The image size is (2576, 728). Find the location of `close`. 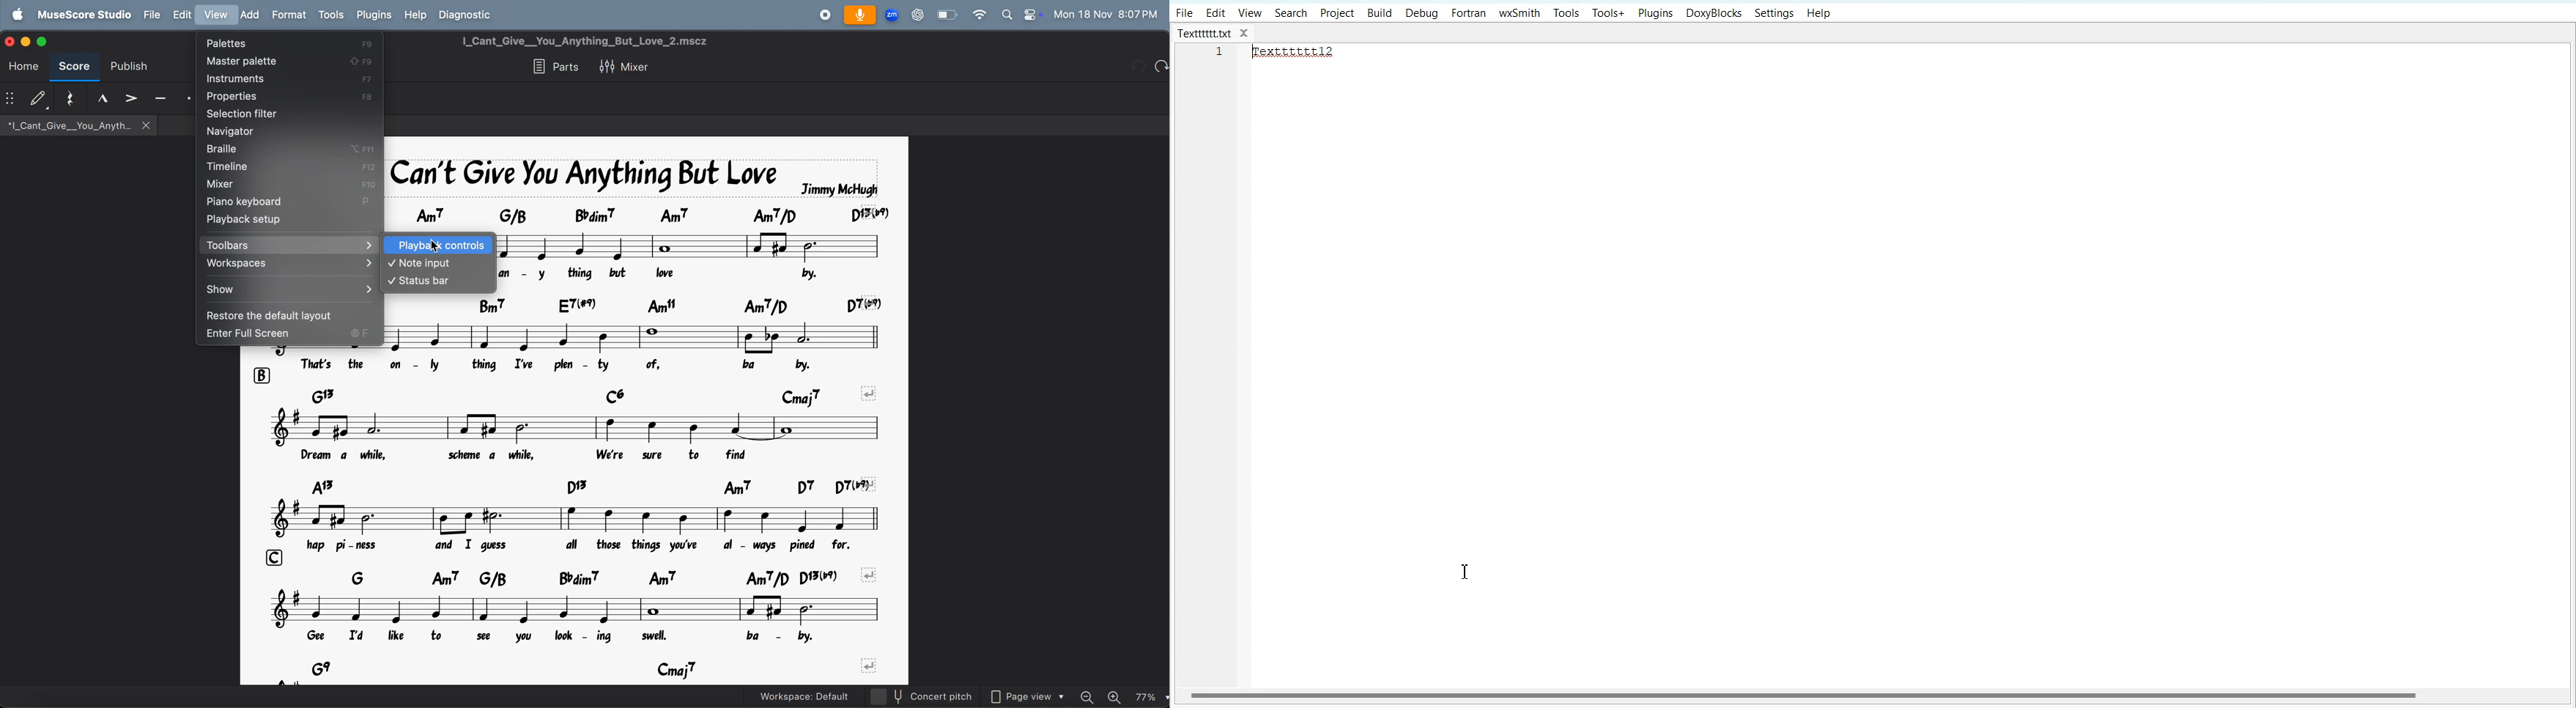

close is located at coordinates (10, 42).